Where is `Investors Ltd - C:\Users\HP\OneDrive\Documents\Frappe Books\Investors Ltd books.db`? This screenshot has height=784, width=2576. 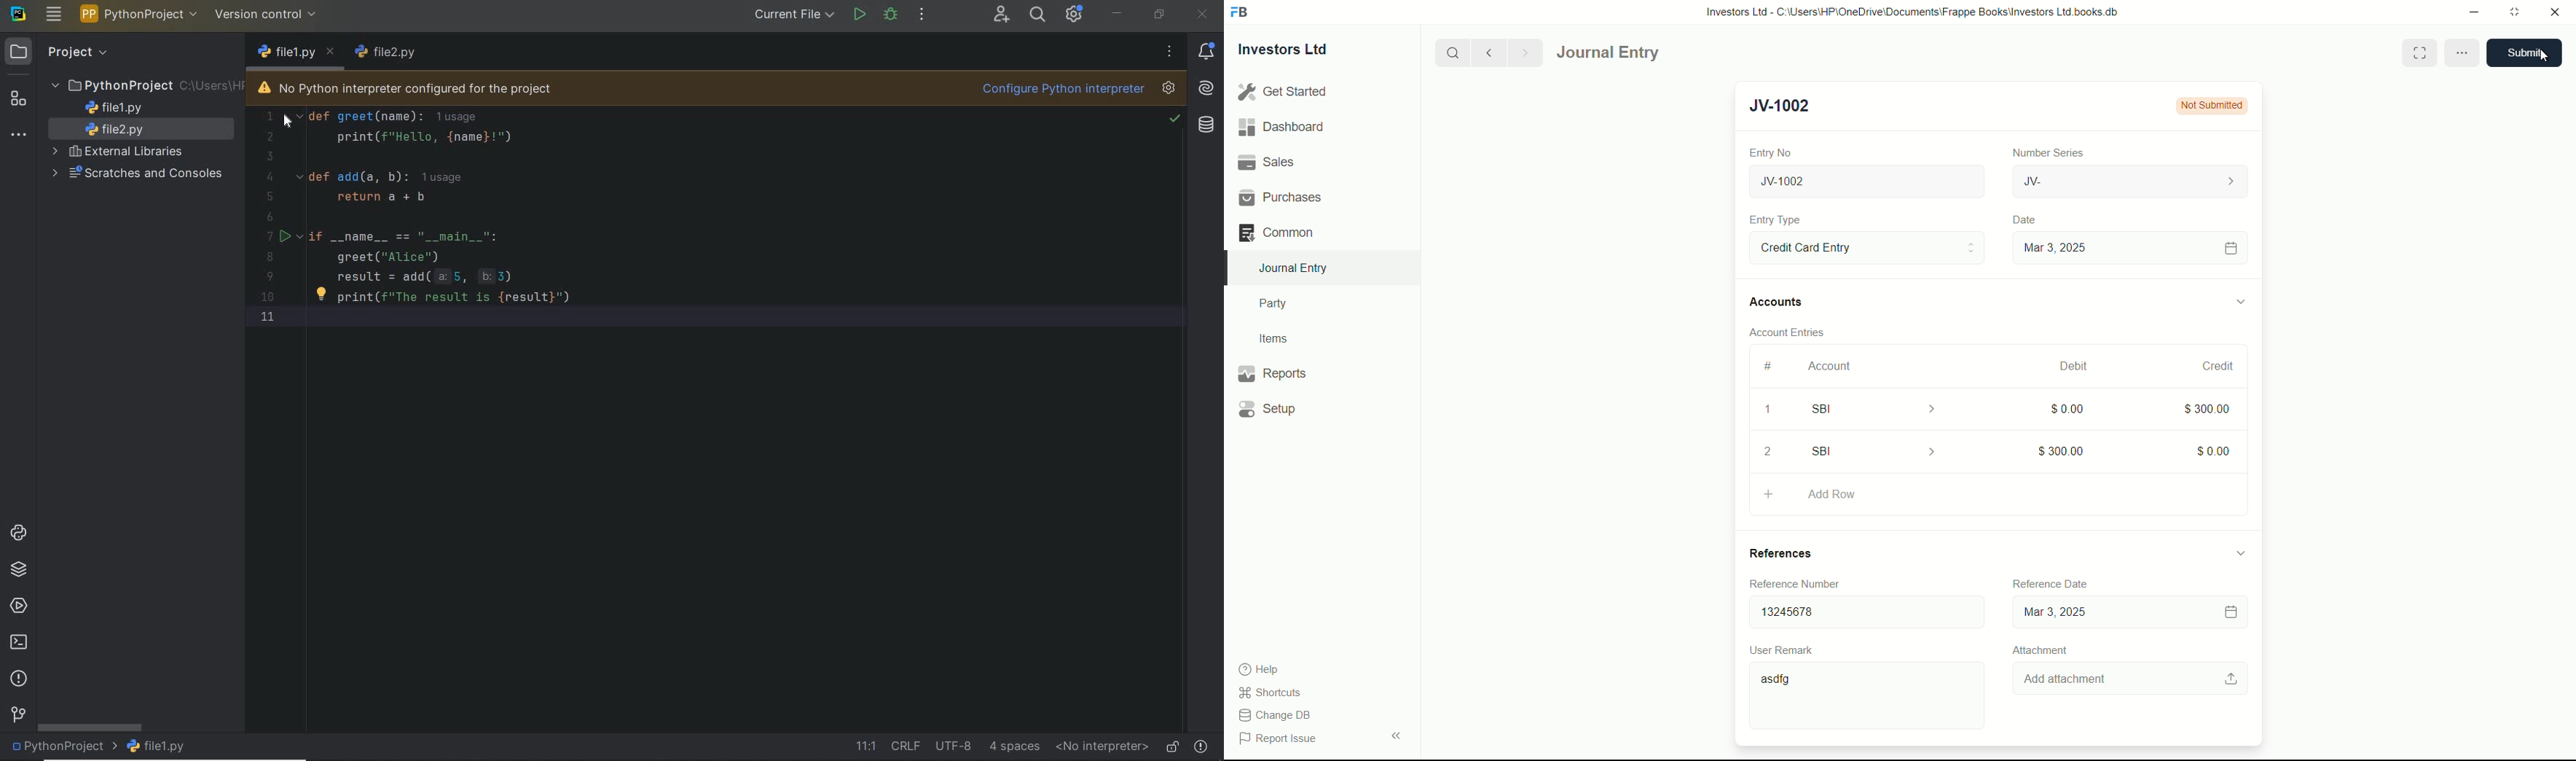 Investors Ltd - C:\Users\HP\OneDrive\Documents\Frappe Books\Investors Ltd books.db is located at coordinates (1914, 11).